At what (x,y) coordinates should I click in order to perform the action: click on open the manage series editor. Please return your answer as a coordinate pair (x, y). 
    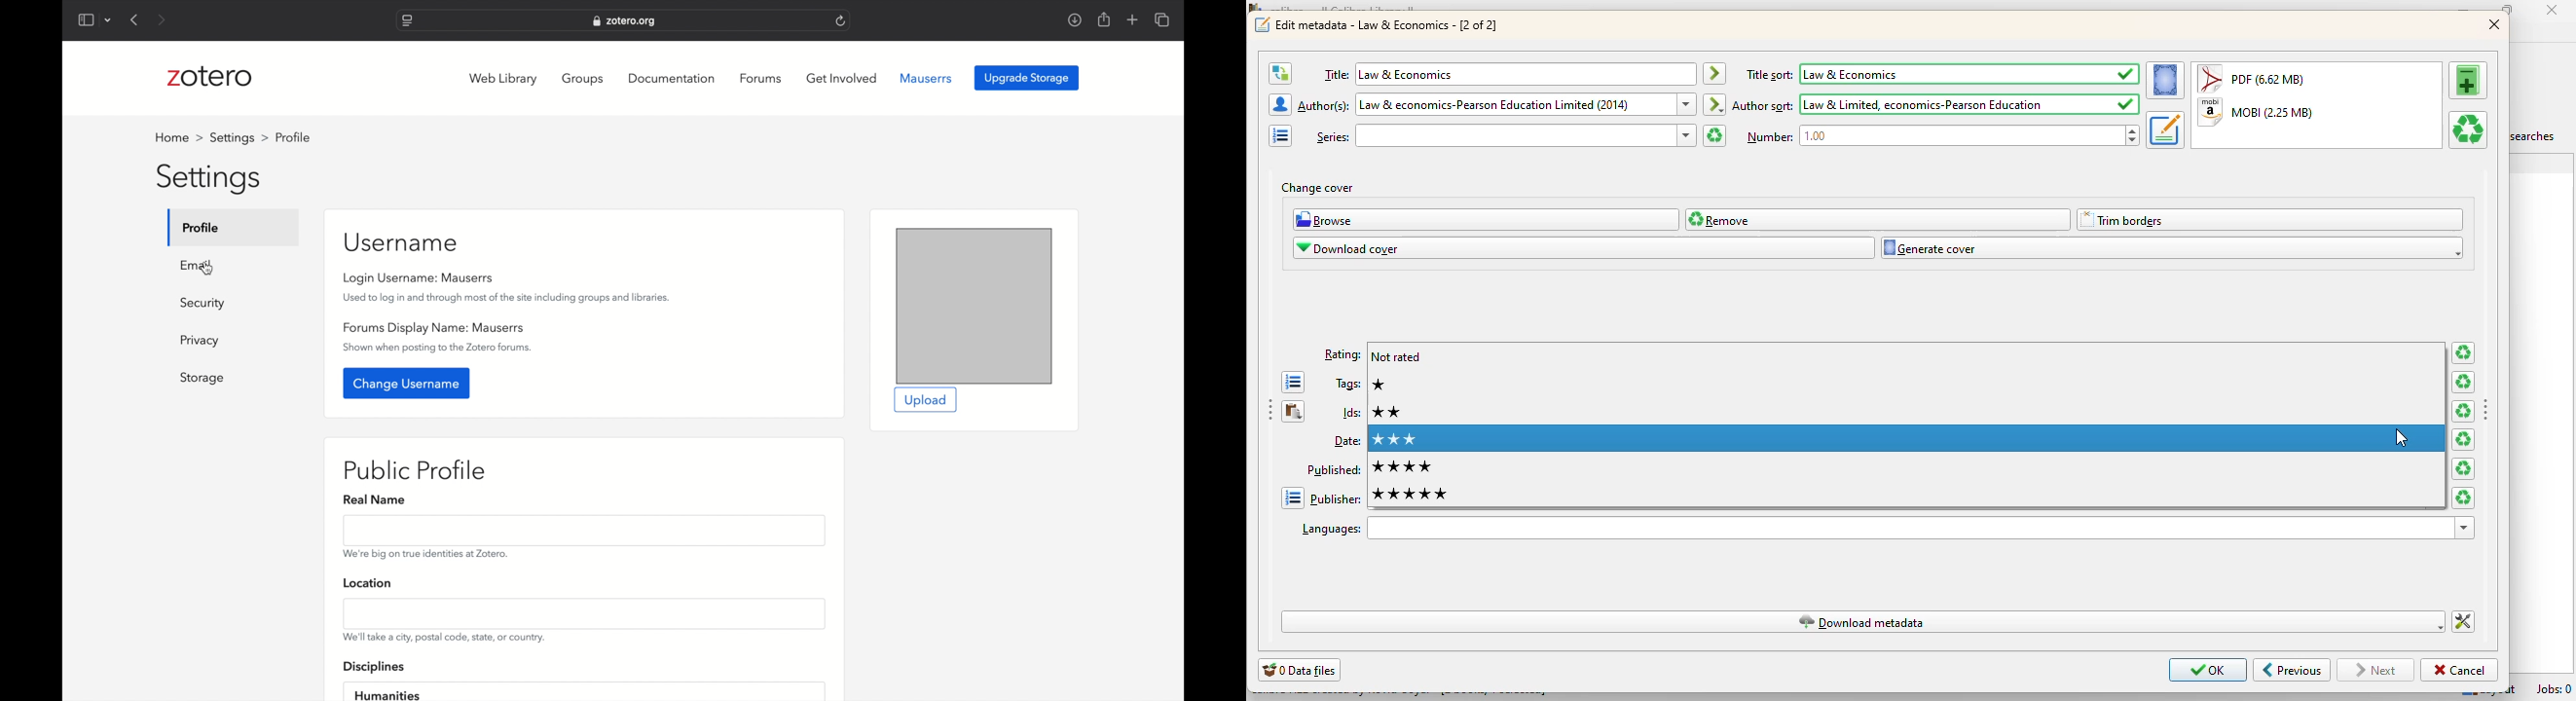
    Looking at the image, I should click on (1280, 135).